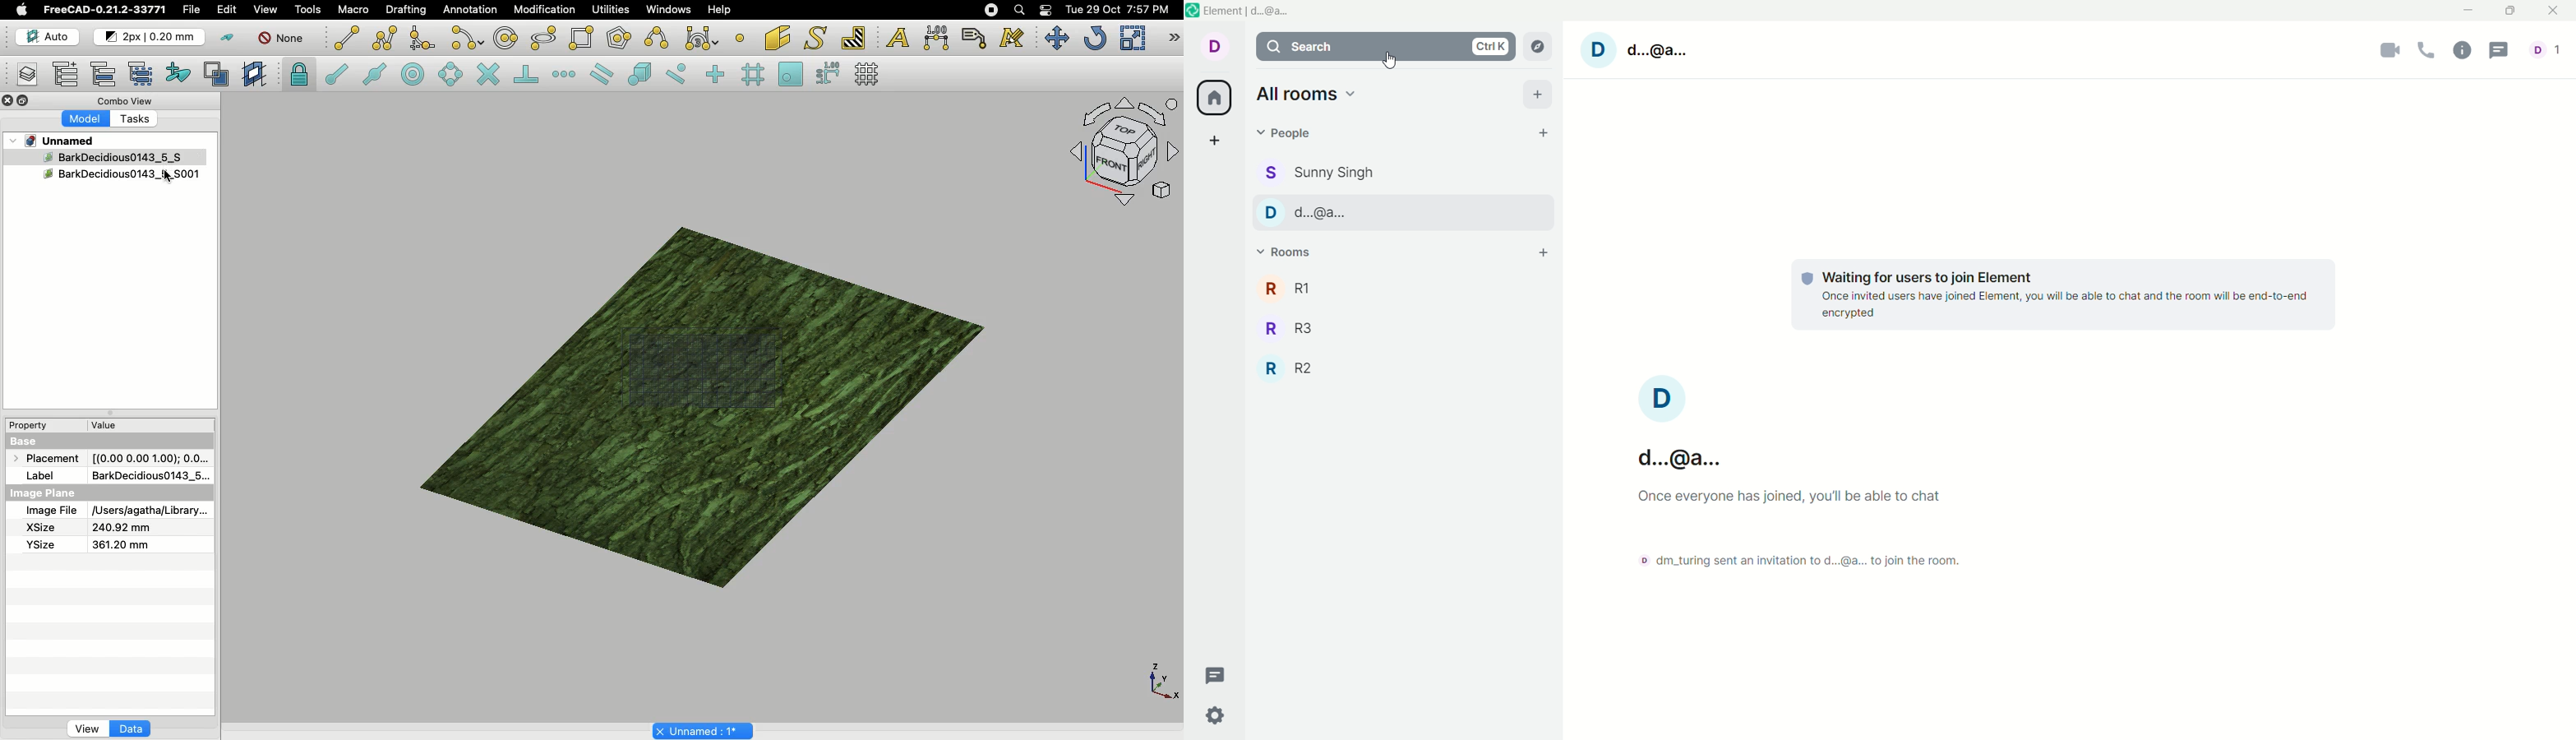  What do you see at coordinates (2500, 49) in the screenshot?
I see `threads` at bounding box center [2500, 49].